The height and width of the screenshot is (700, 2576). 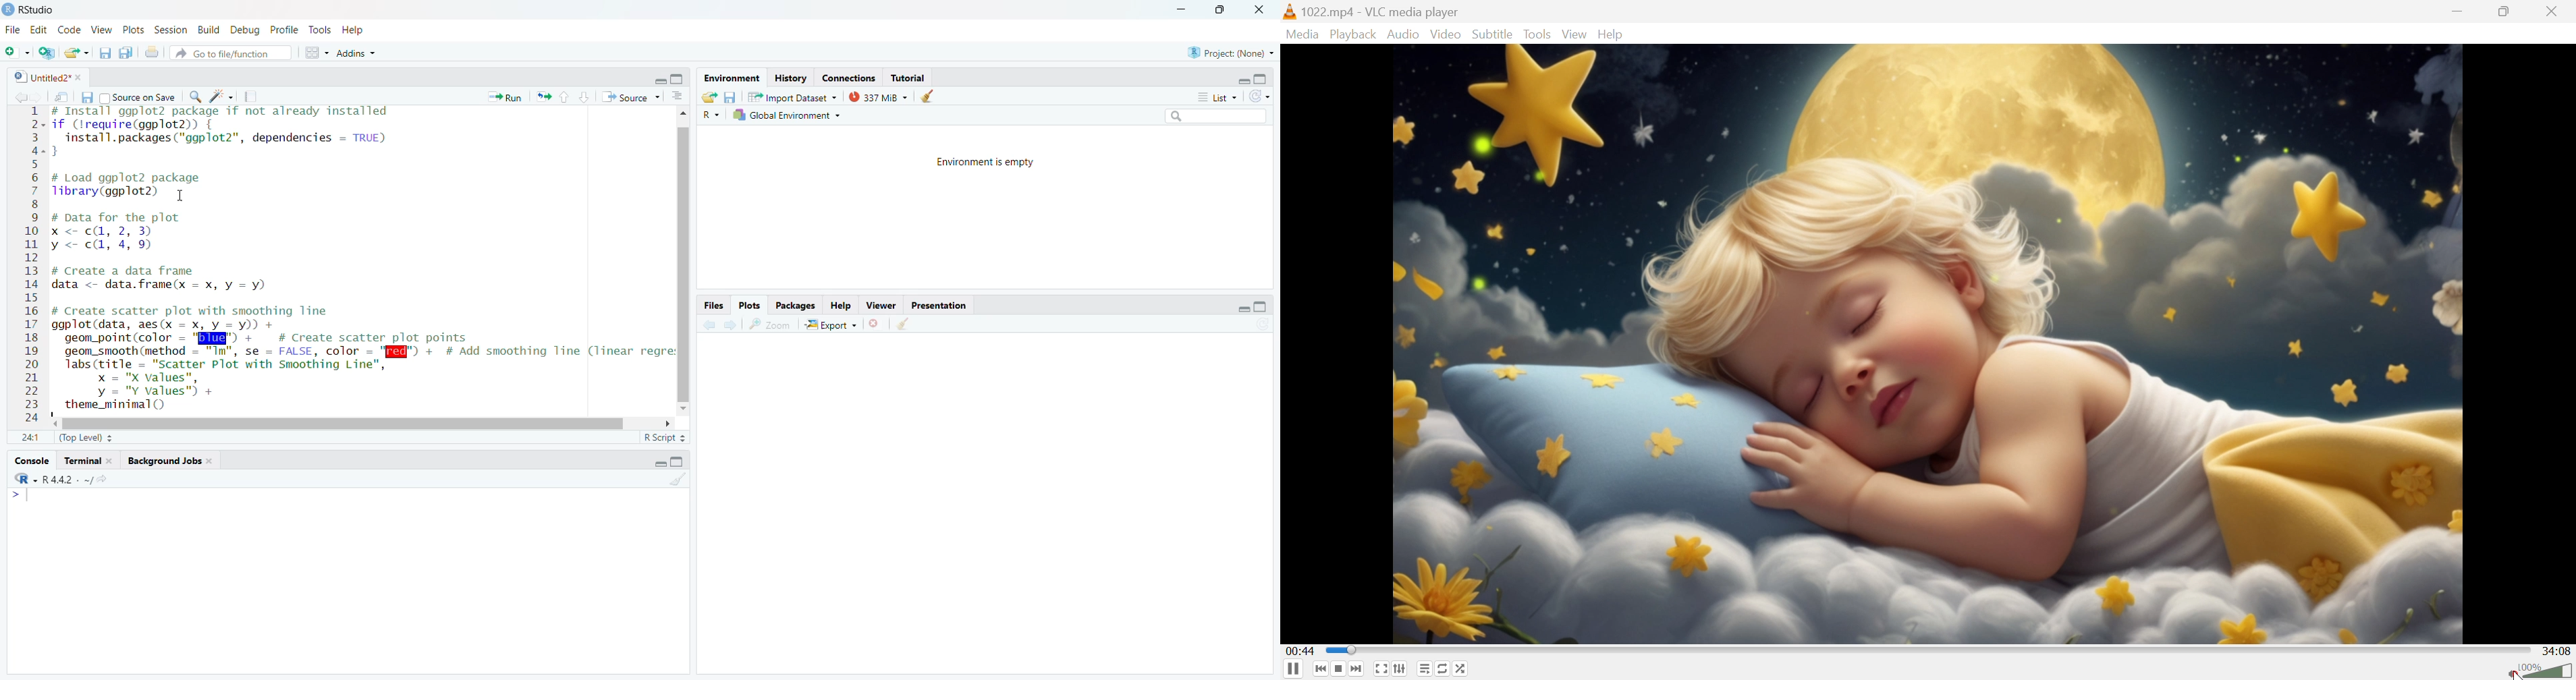 What do you see at coordinates (729, 78) in the screenshot?
I see `Environment` at bounding box center [729, 78].